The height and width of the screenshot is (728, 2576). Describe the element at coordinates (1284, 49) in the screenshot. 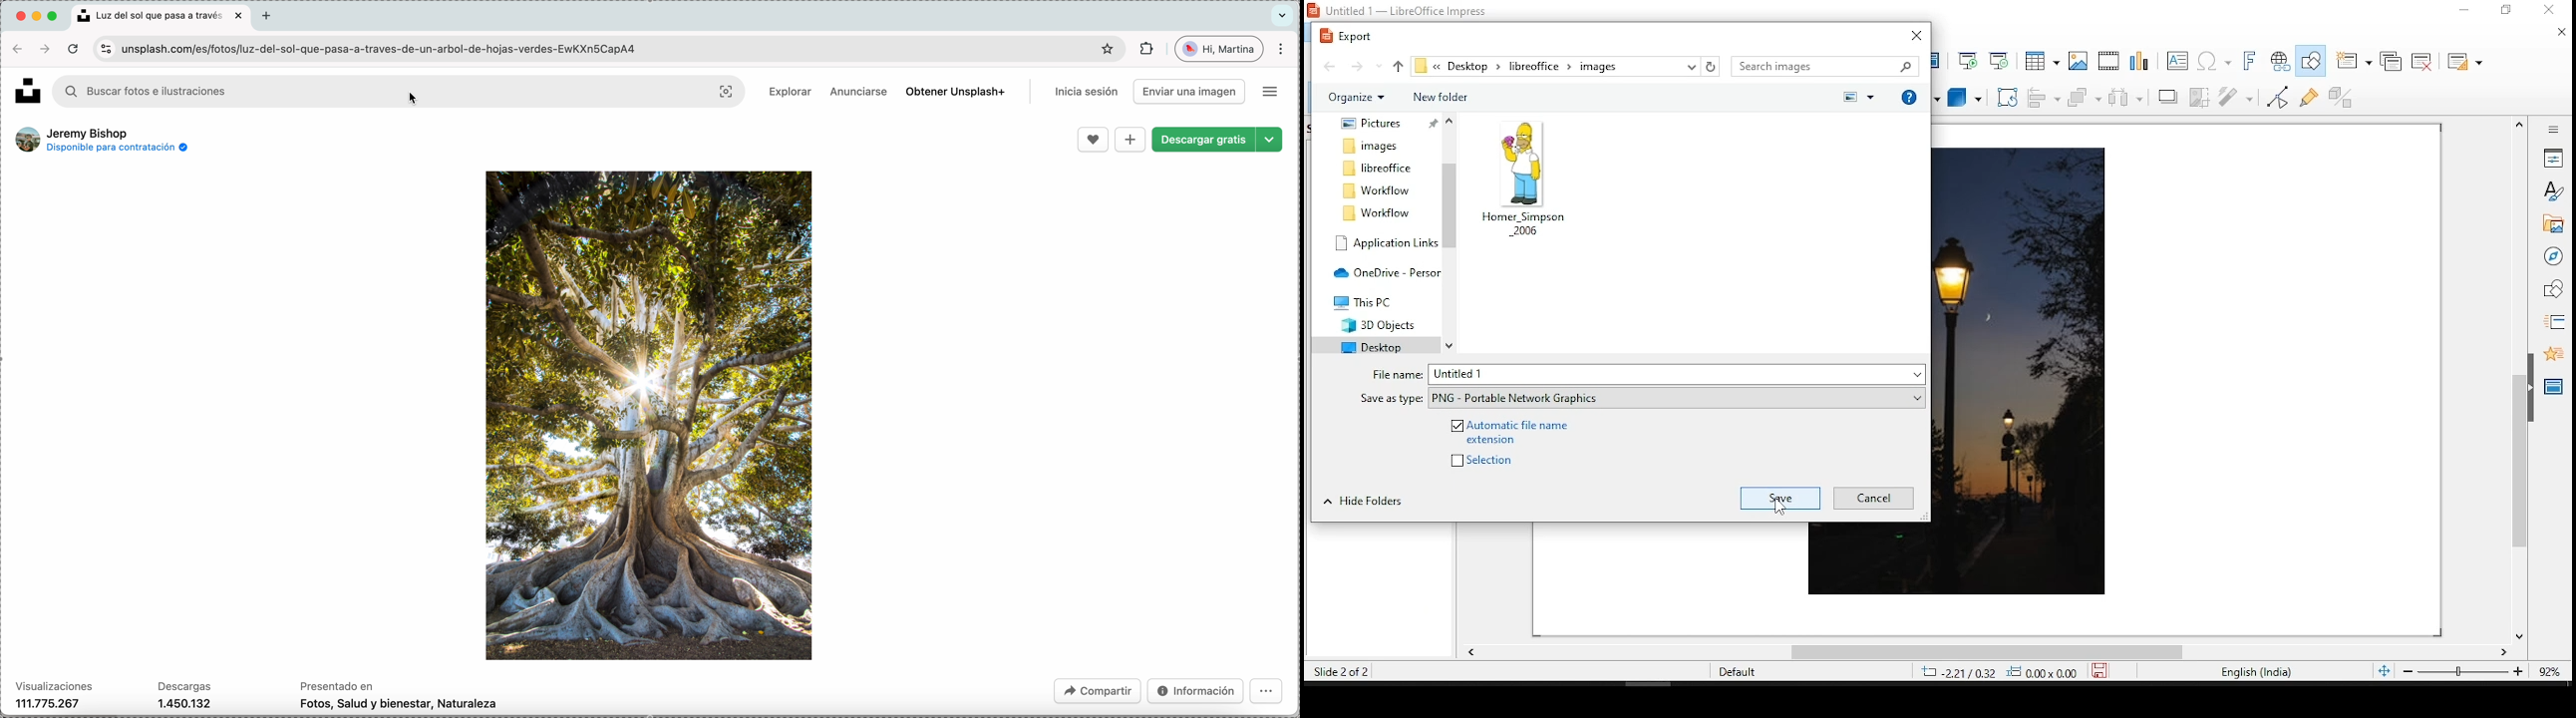

I see `customize and control Google Chrome` at that location.